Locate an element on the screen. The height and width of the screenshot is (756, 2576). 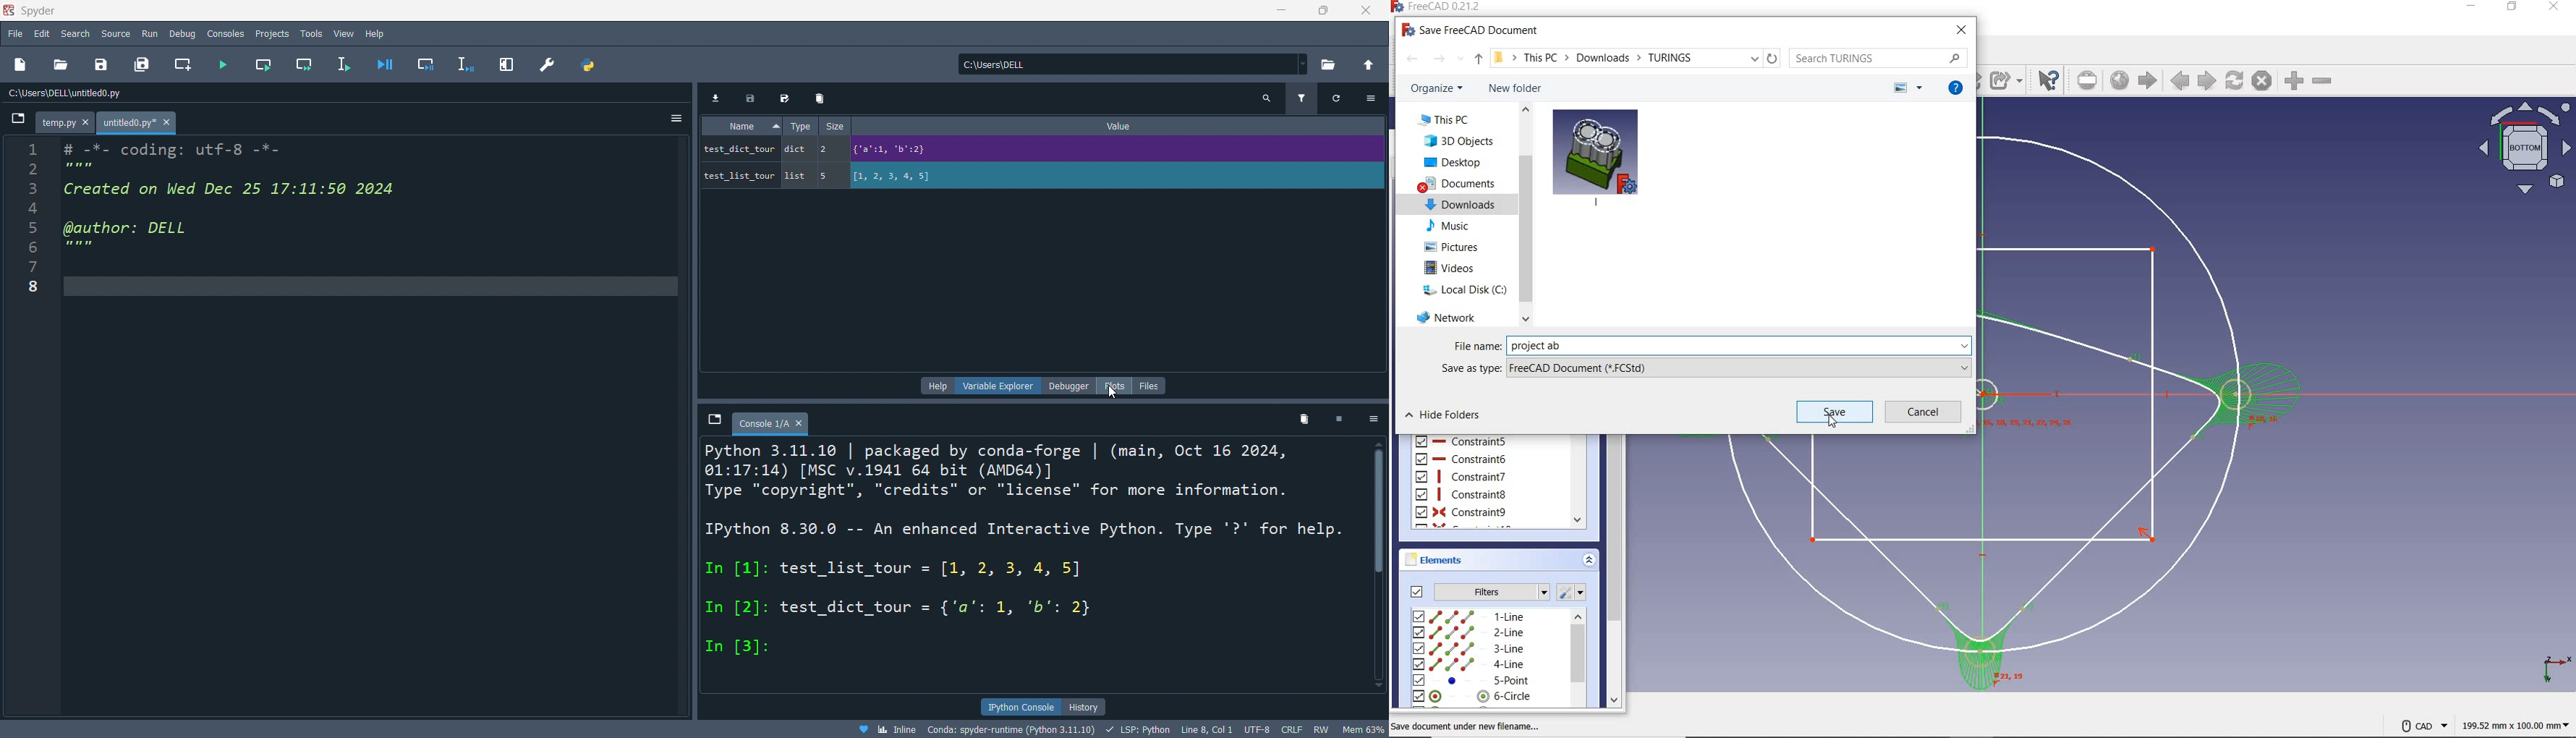
Console 1/A is located at coordinates (768, 424).